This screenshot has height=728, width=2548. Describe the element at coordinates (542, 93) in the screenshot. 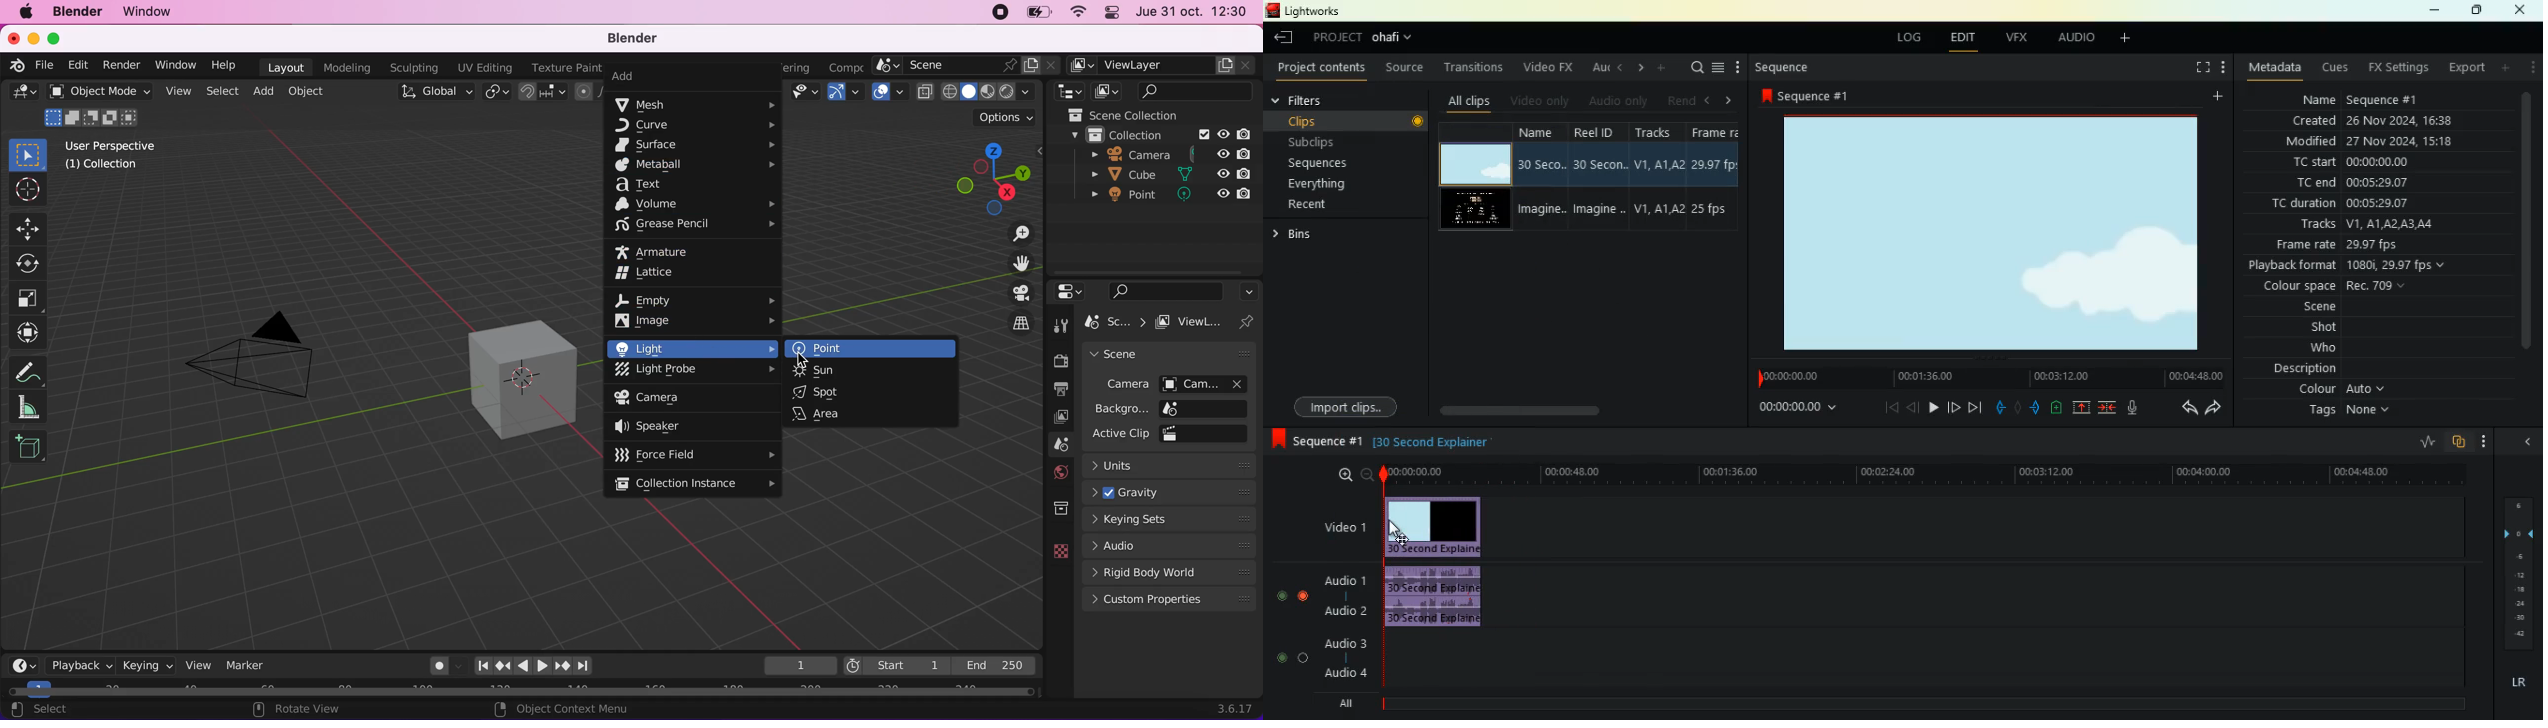

I see `snapping` at that location.